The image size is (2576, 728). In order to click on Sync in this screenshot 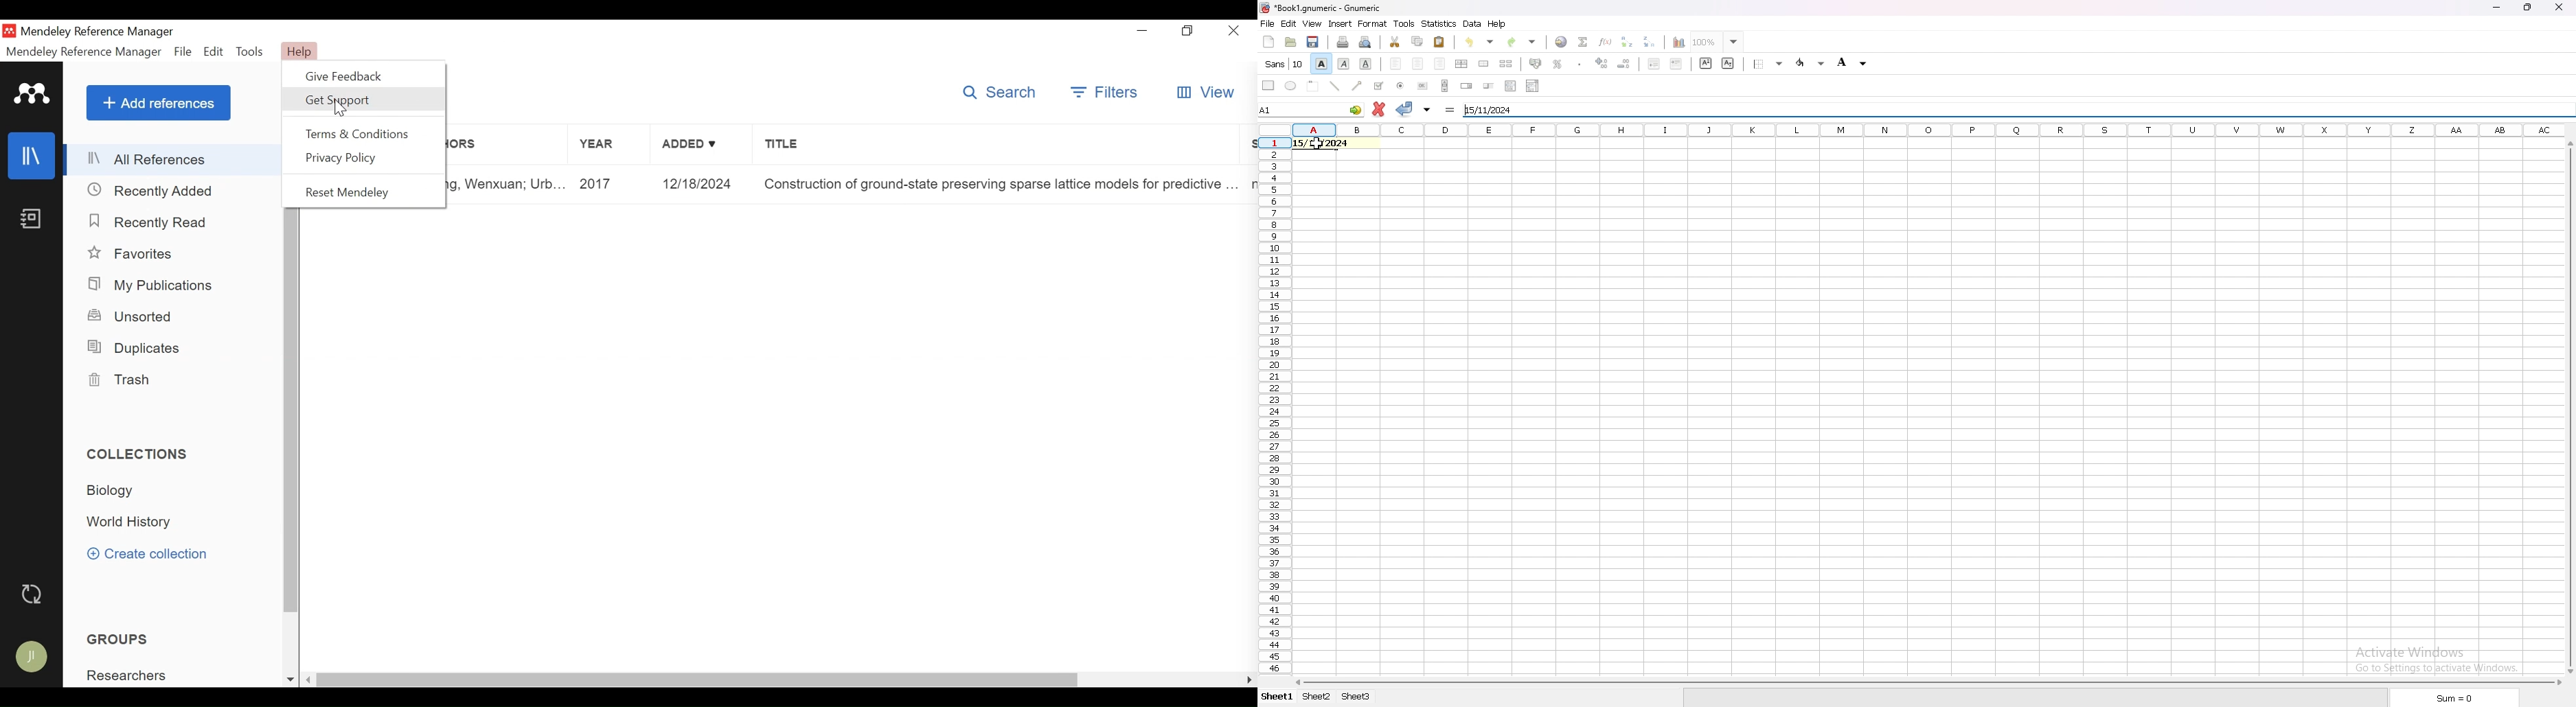, I will do `click(32, 594)`.